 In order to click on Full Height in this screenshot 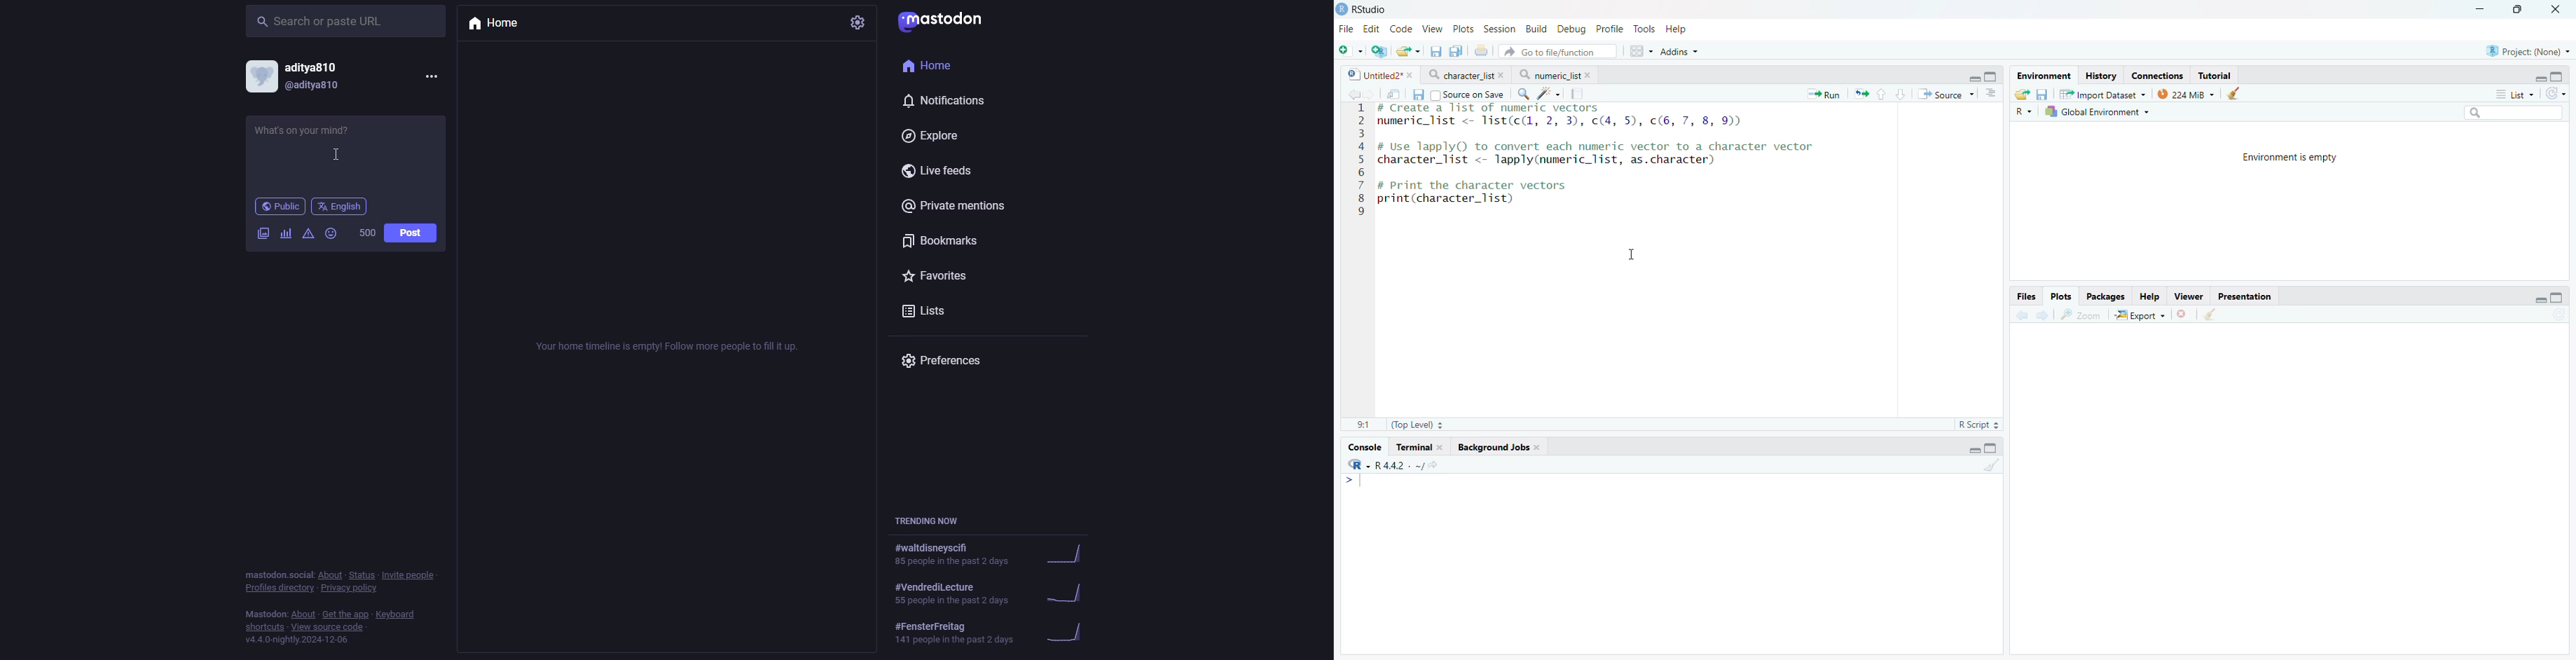, I will do `click(1993, 448)`.